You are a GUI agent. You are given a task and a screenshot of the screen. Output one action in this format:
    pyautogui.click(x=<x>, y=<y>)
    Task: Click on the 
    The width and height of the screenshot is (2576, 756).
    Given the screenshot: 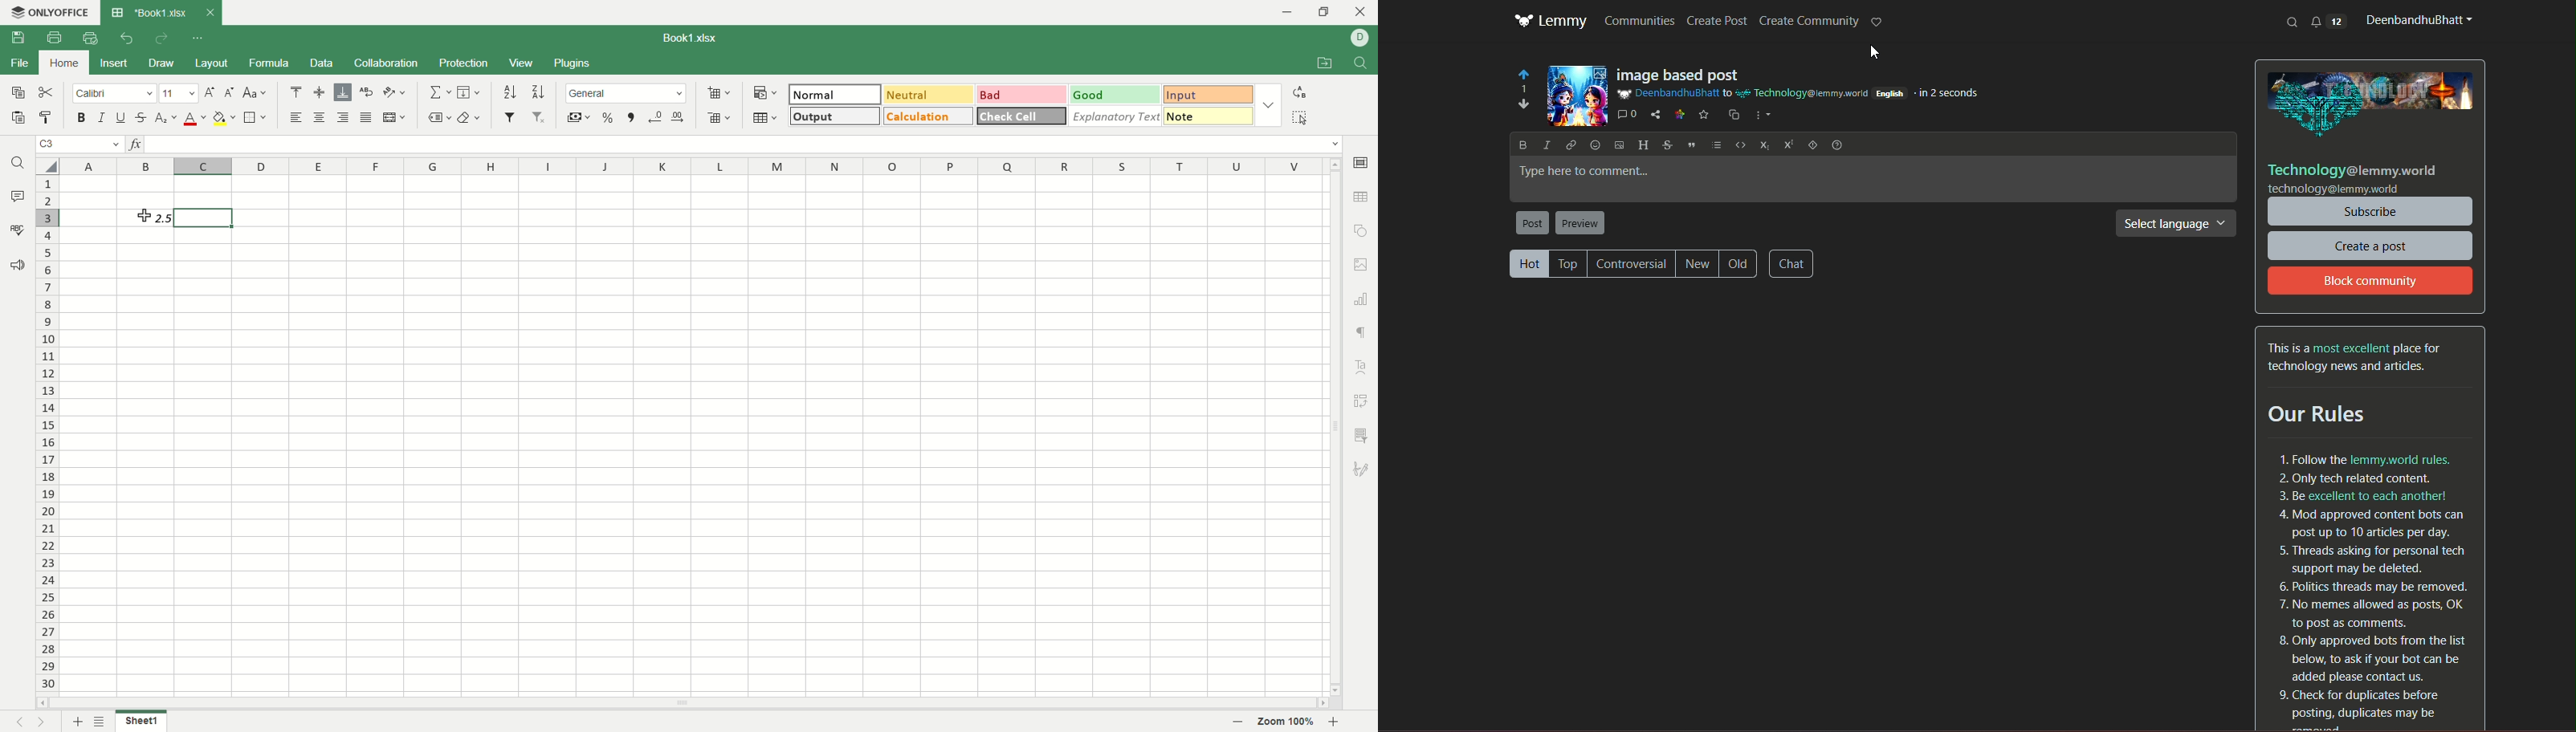 What is the action you would take?
    pyautogui.click(x=521, y=64)
    